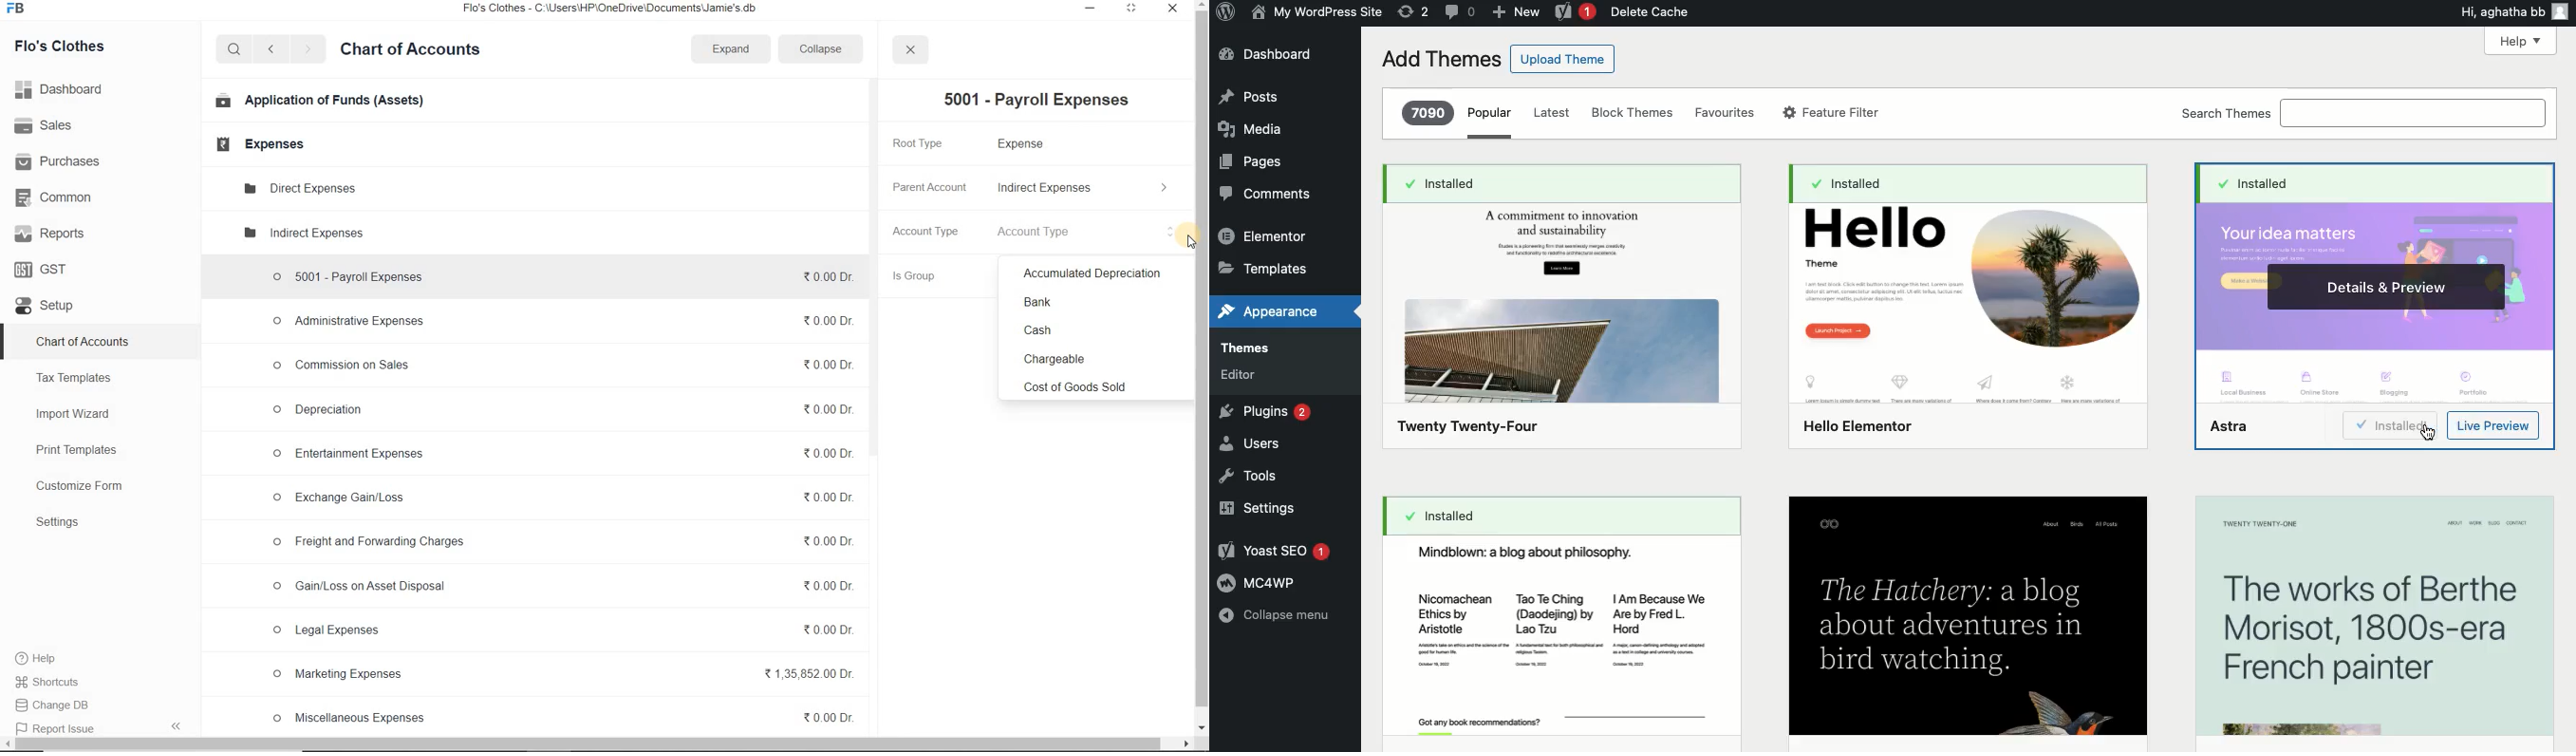  I want to click on oO Commission on Sales % 0.00 Dr., so click(558, 363).